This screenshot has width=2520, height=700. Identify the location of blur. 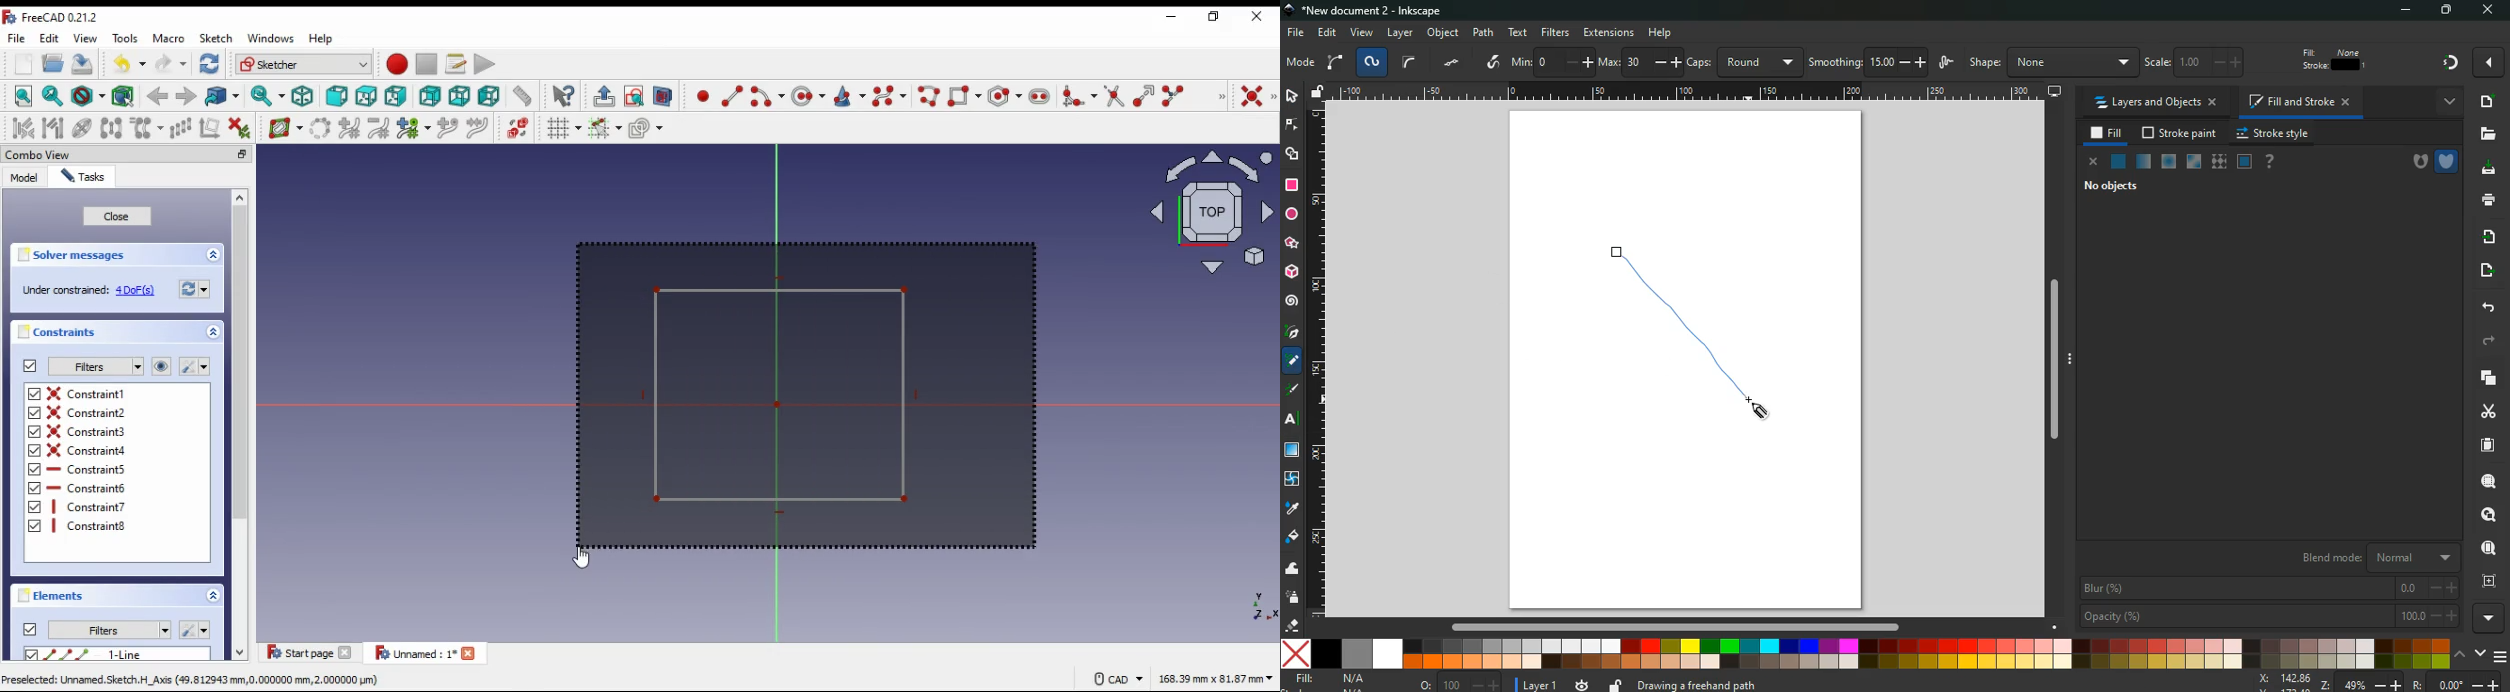
(2269, 587).